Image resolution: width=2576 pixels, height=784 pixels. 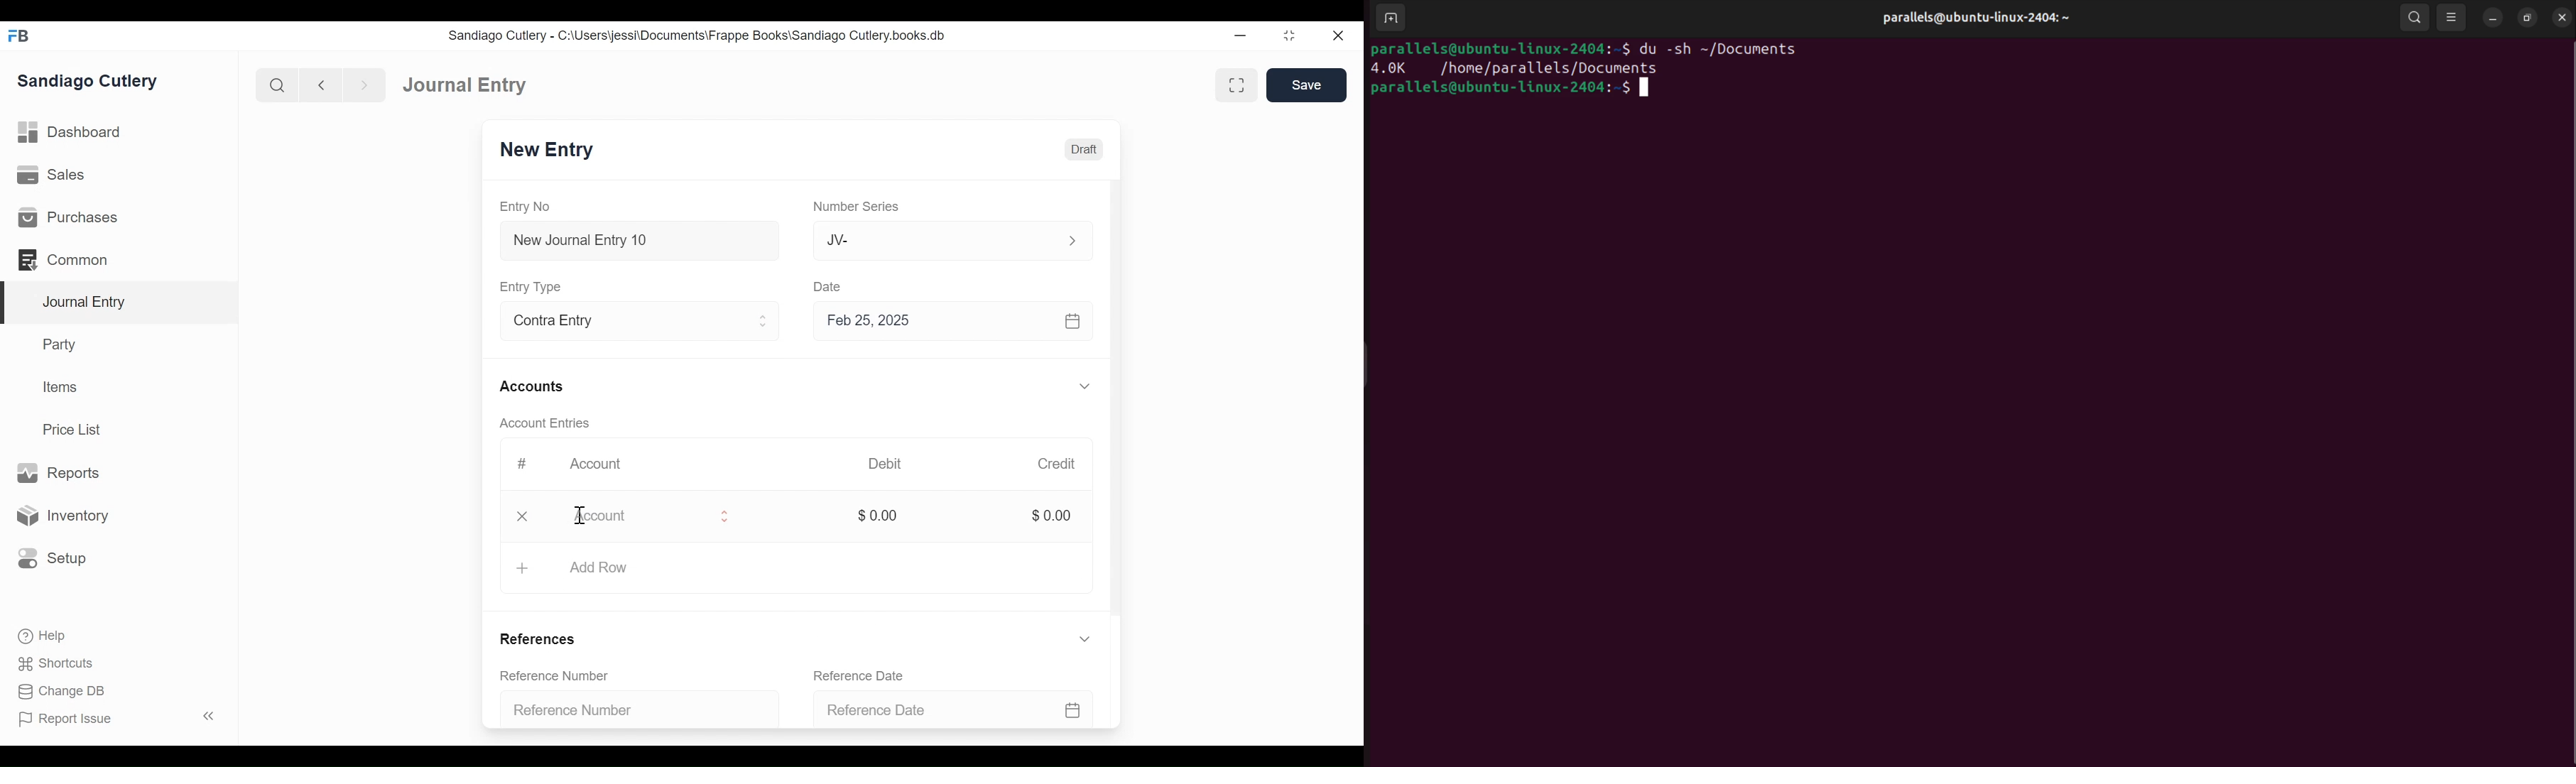 I want to click on New Journal Entry 10, so click(x=639, y=240).